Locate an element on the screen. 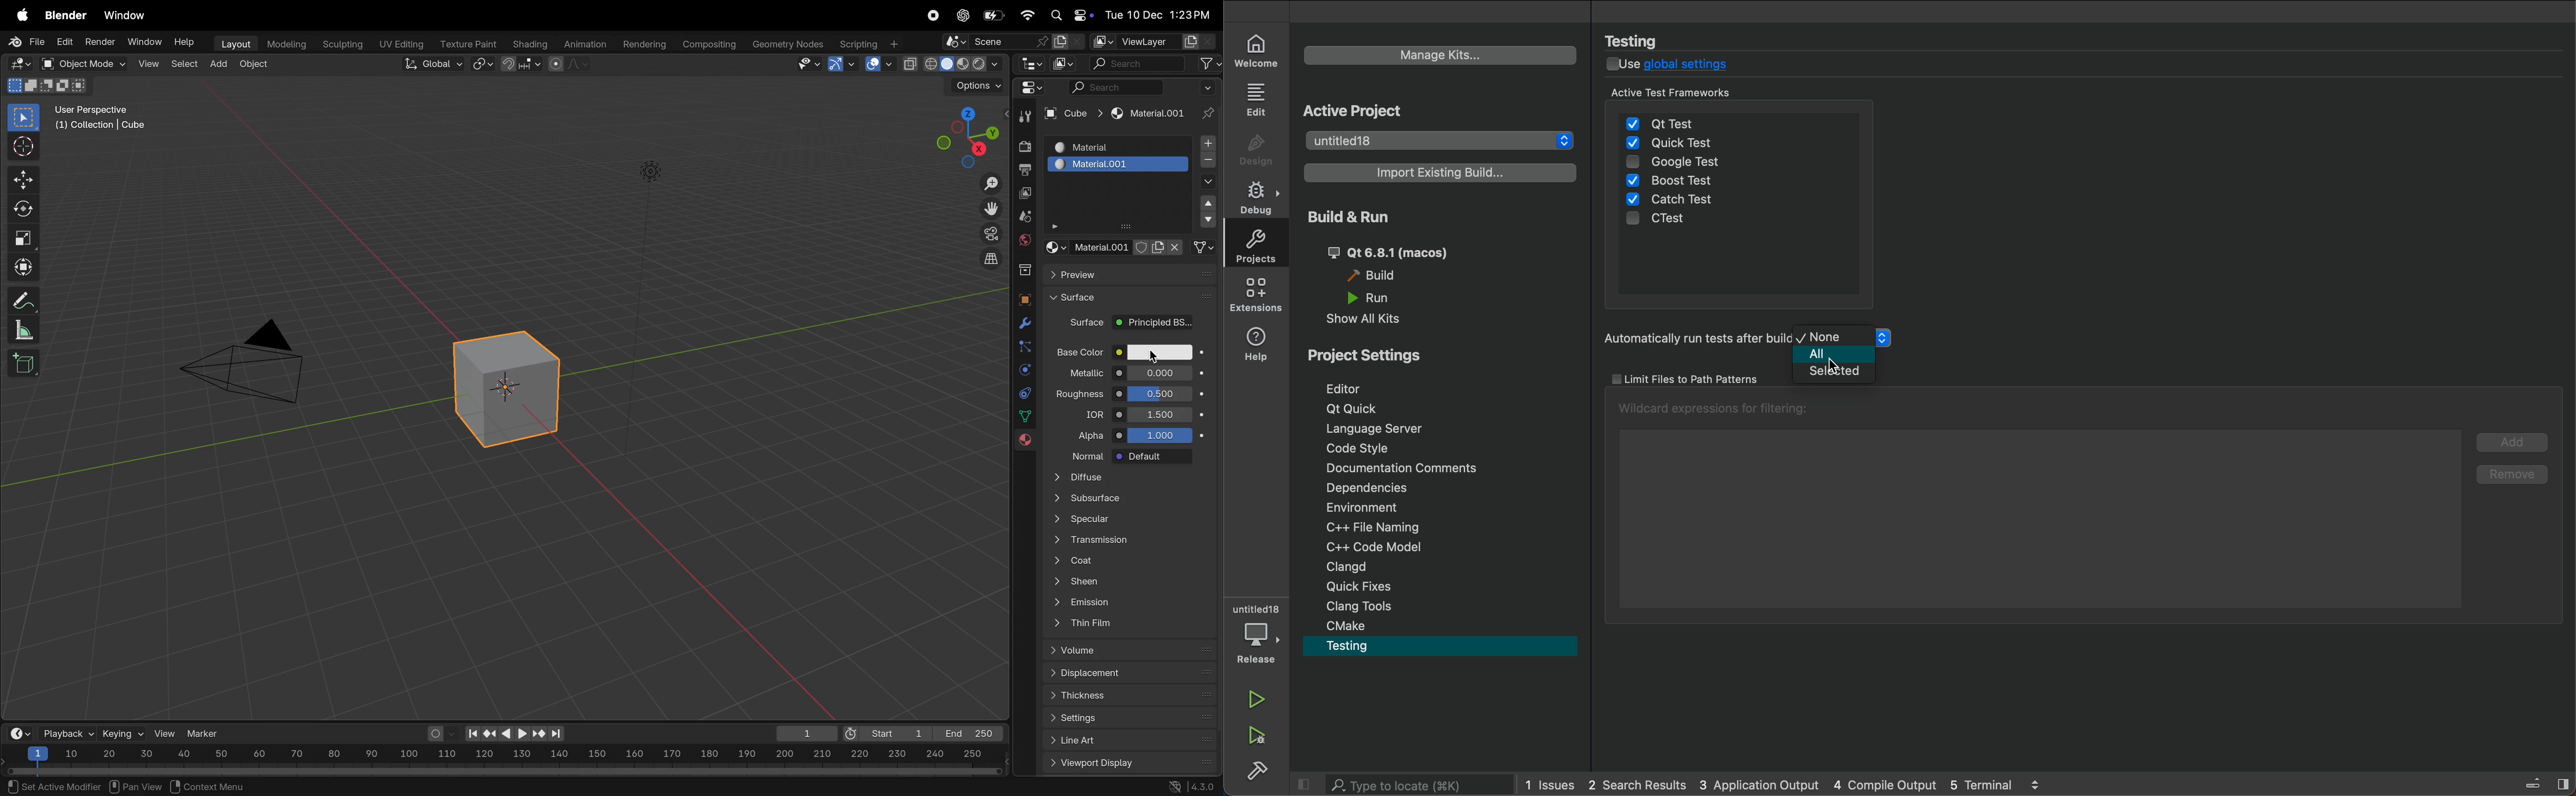 Image resolution: width=2576 pixels, height=812 pixels. emission is located at coordinates (1129, 602).